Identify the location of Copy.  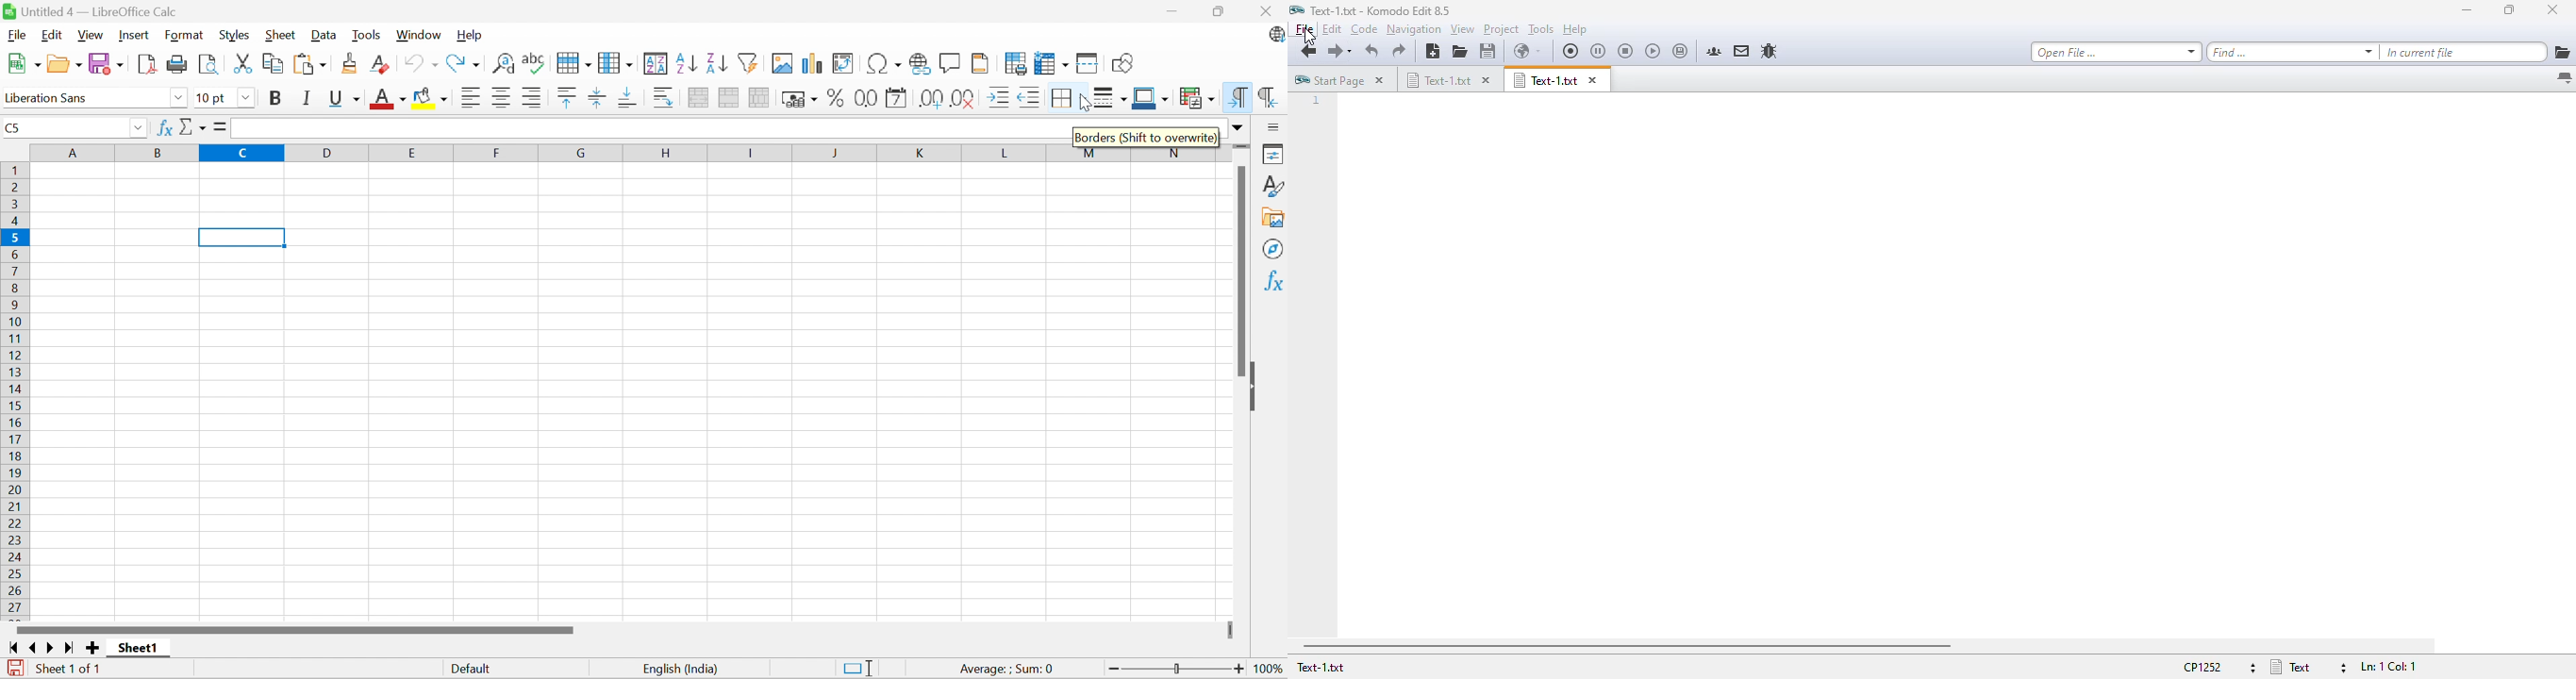
(274, 63).